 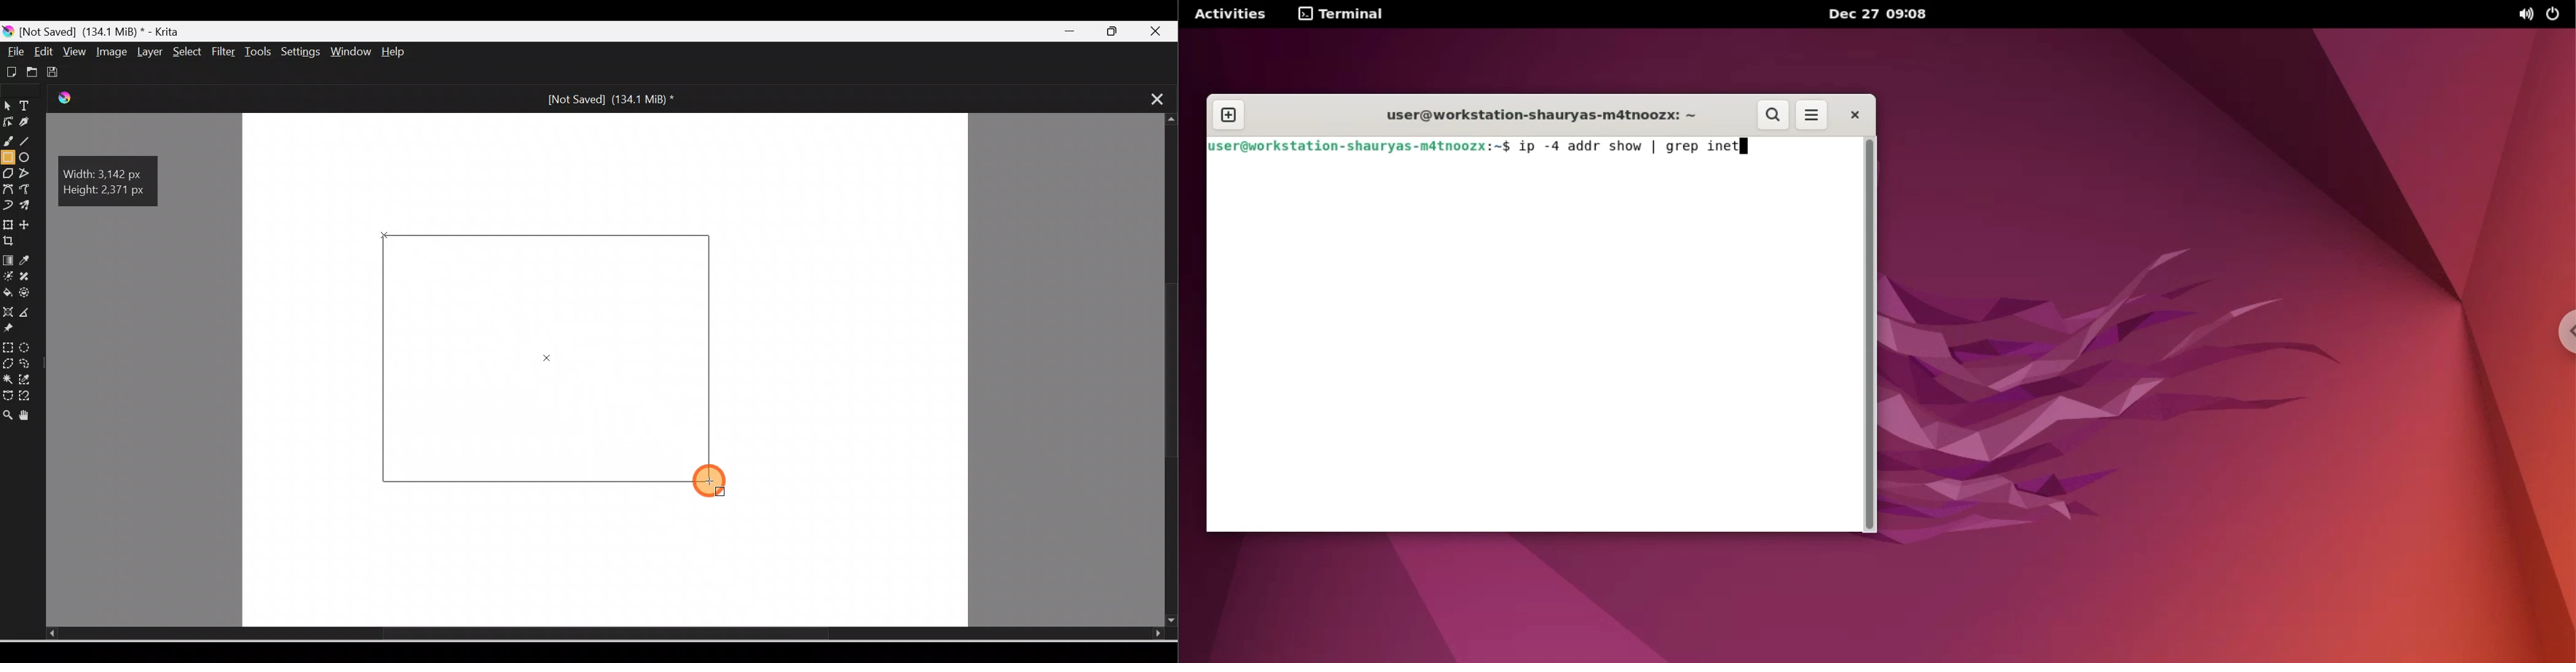 What do you see at coordinates (1812, 117) in the screenshot?
I see `more options` at bounding box center [1812, 117].